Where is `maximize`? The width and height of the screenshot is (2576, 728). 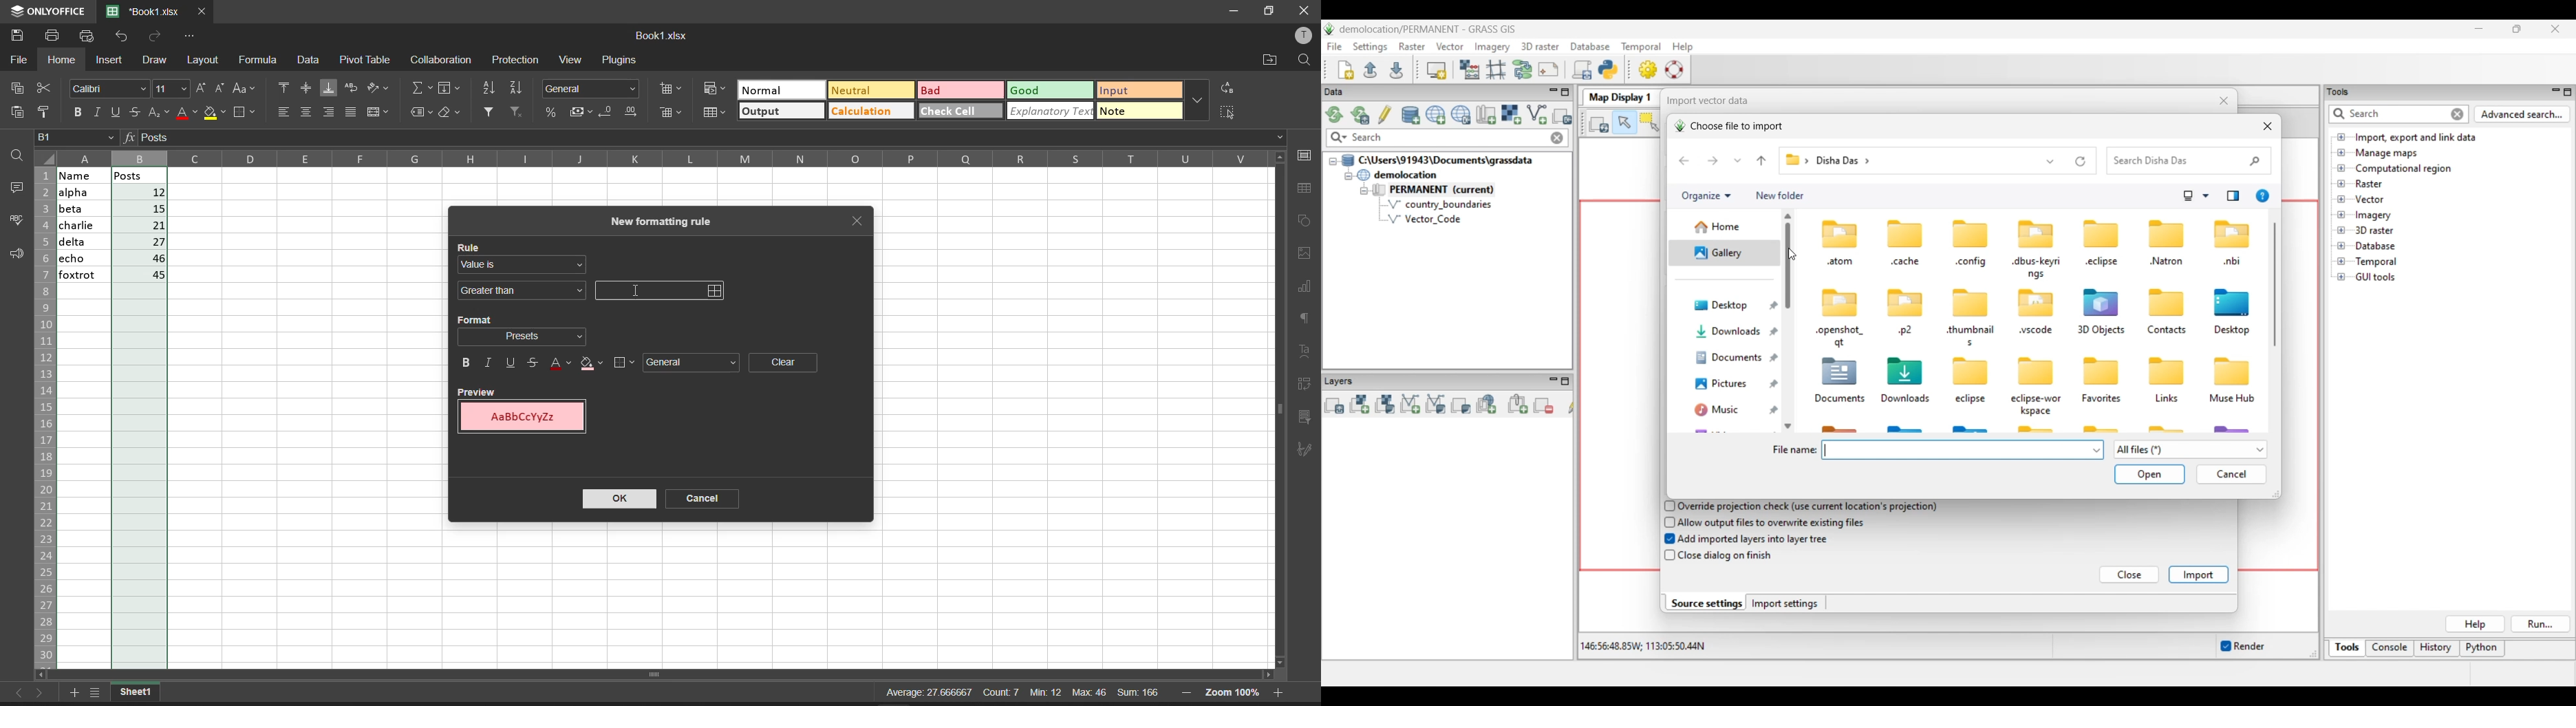
maximize is located at coordinates (1270, 11).